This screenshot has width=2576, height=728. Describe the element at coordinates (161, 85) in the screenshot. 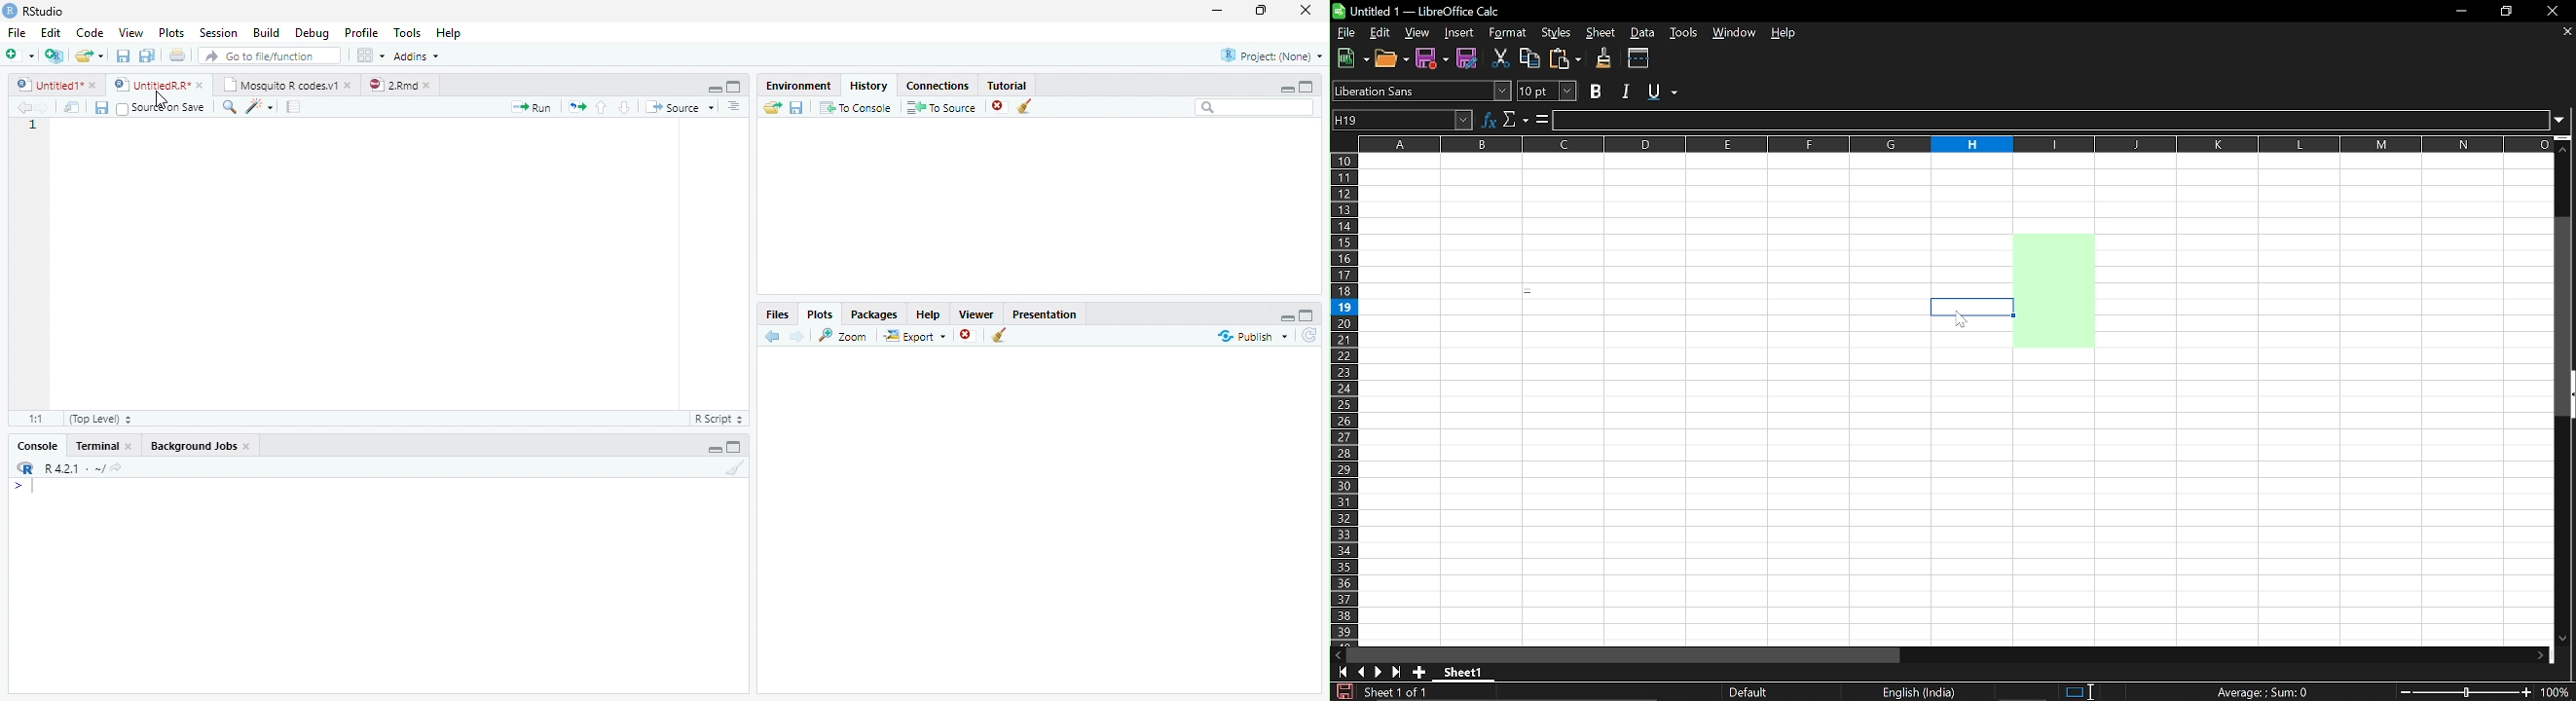

I see `© UntitedRR* *` at that location.